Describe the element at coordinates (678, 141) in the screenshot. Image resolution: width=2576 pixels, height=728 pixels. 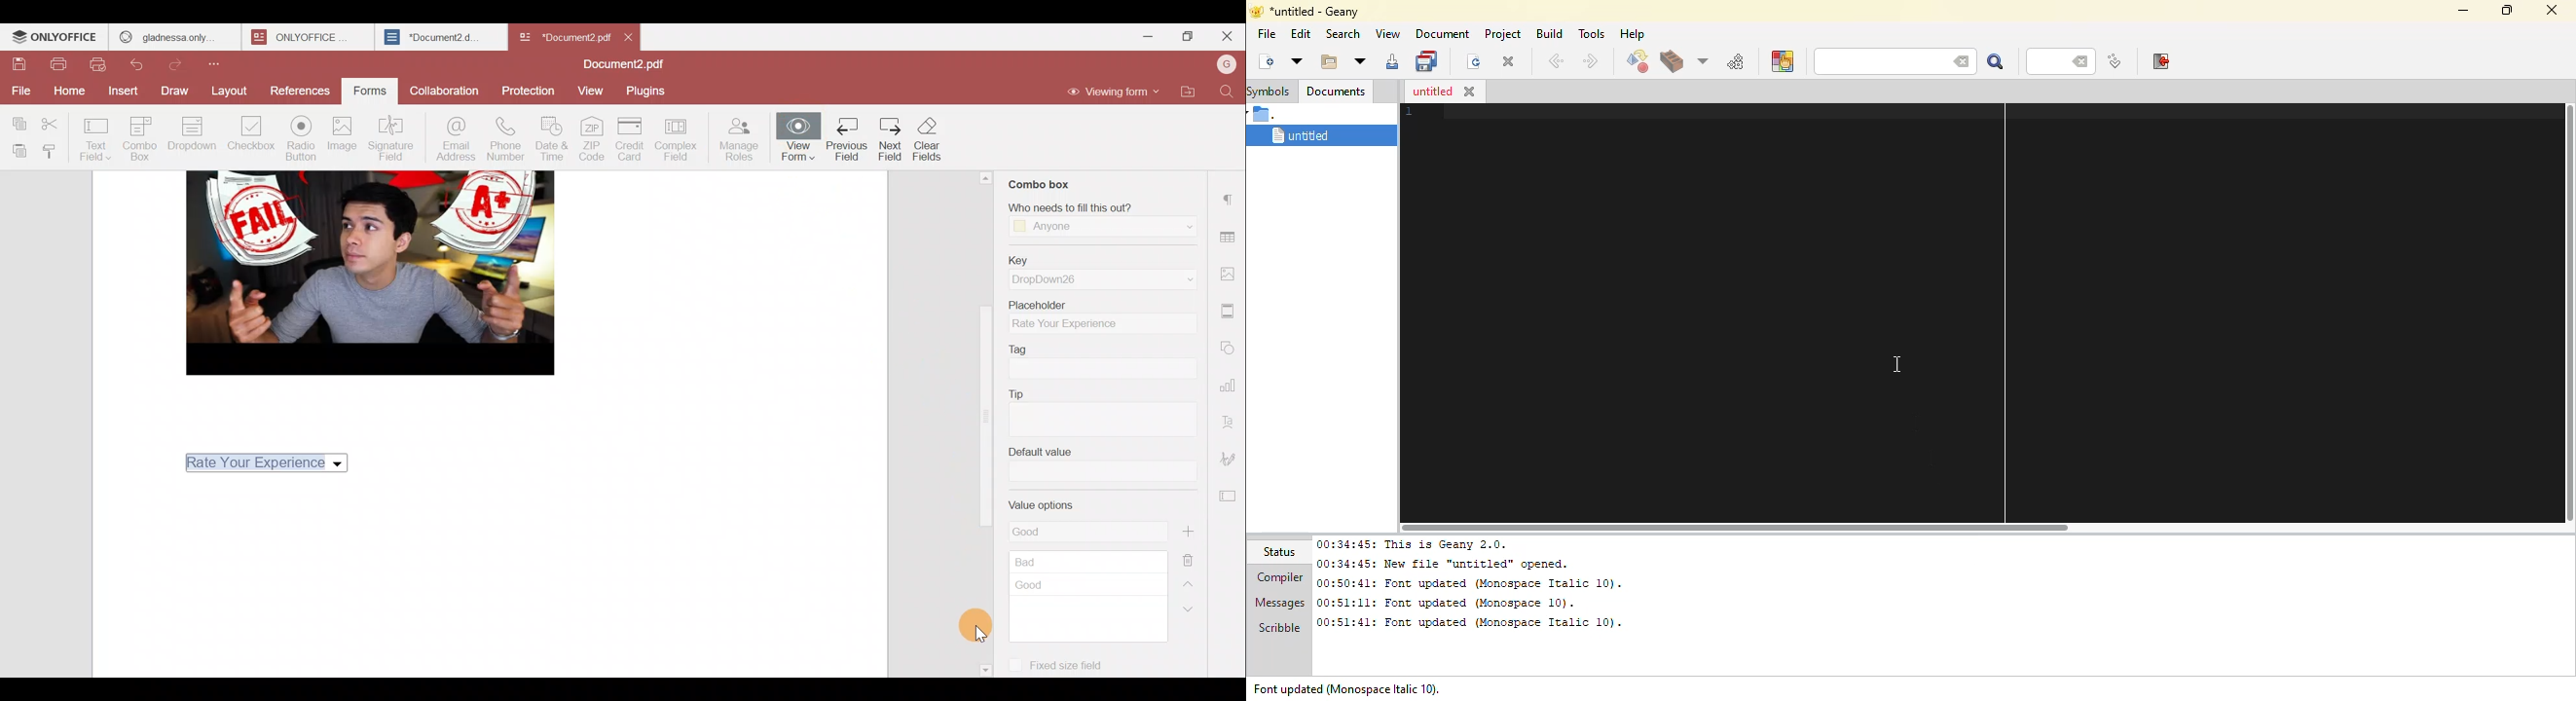
I see `Complex field` at that location.